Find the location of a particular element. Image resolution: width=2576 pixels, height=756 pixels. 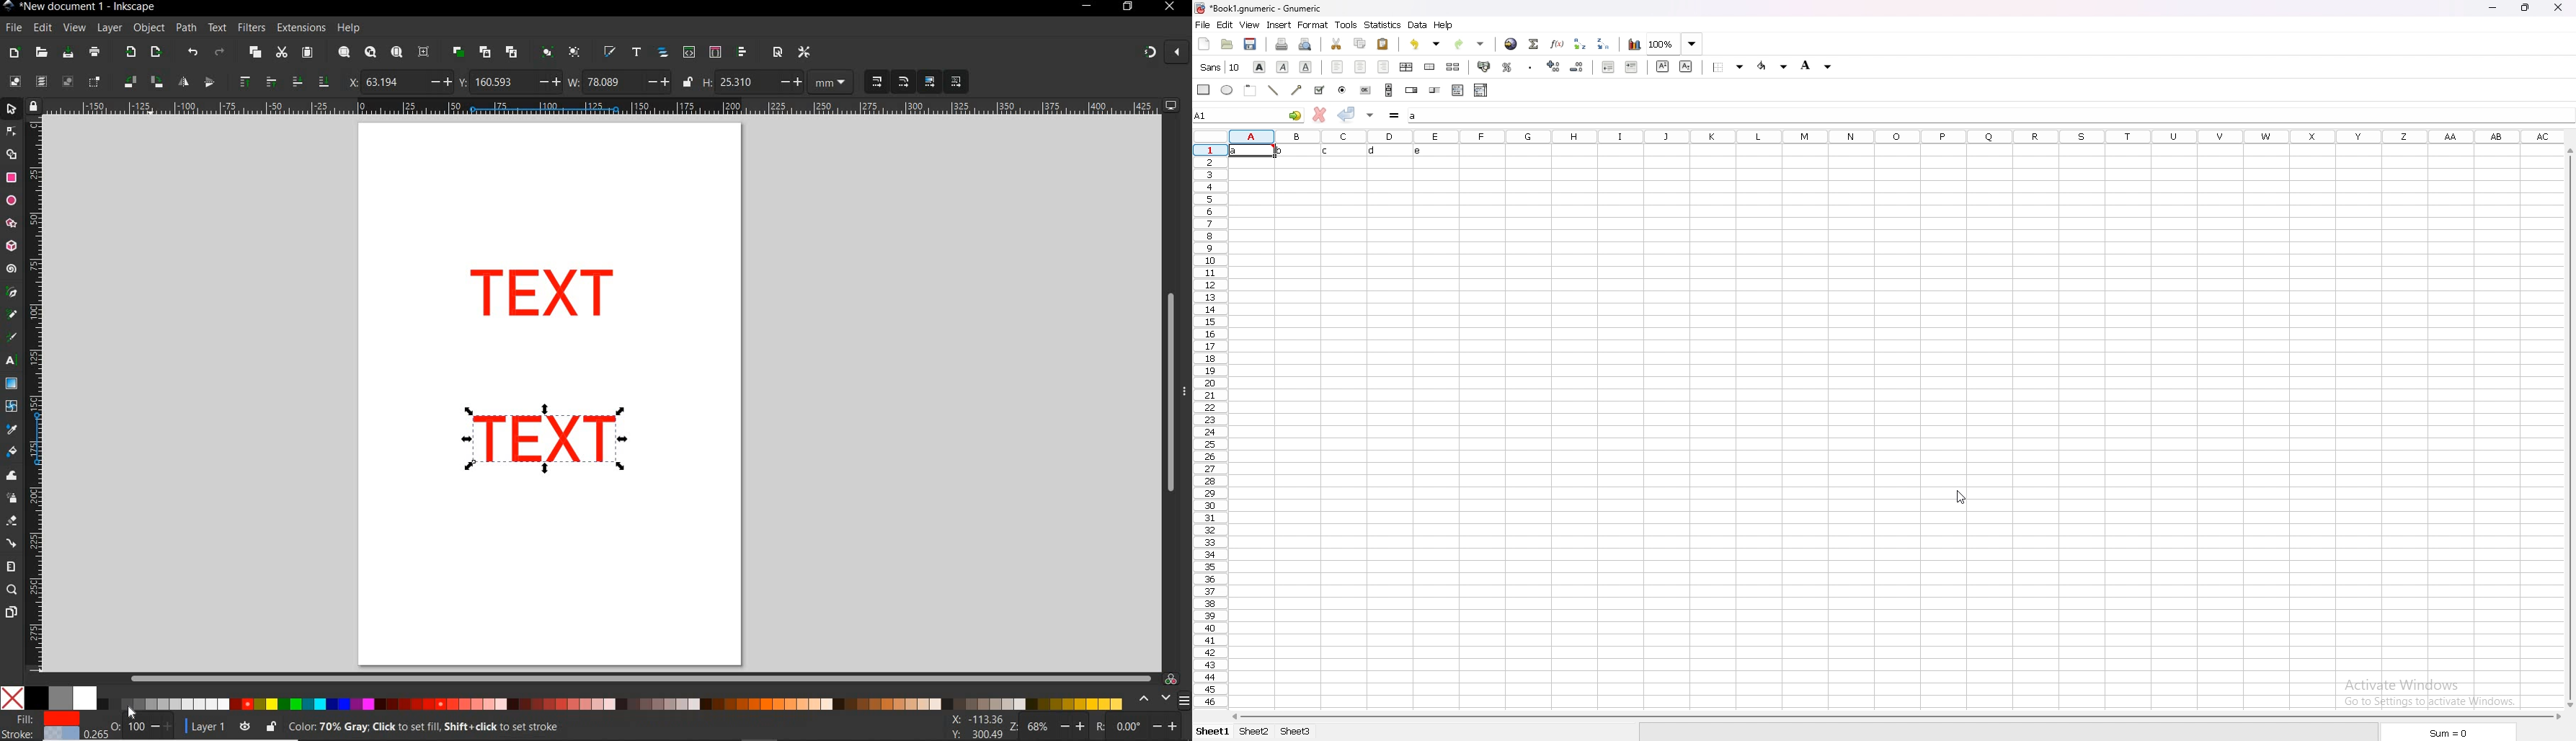

scroll bar is located at coordinates (1389, 90).